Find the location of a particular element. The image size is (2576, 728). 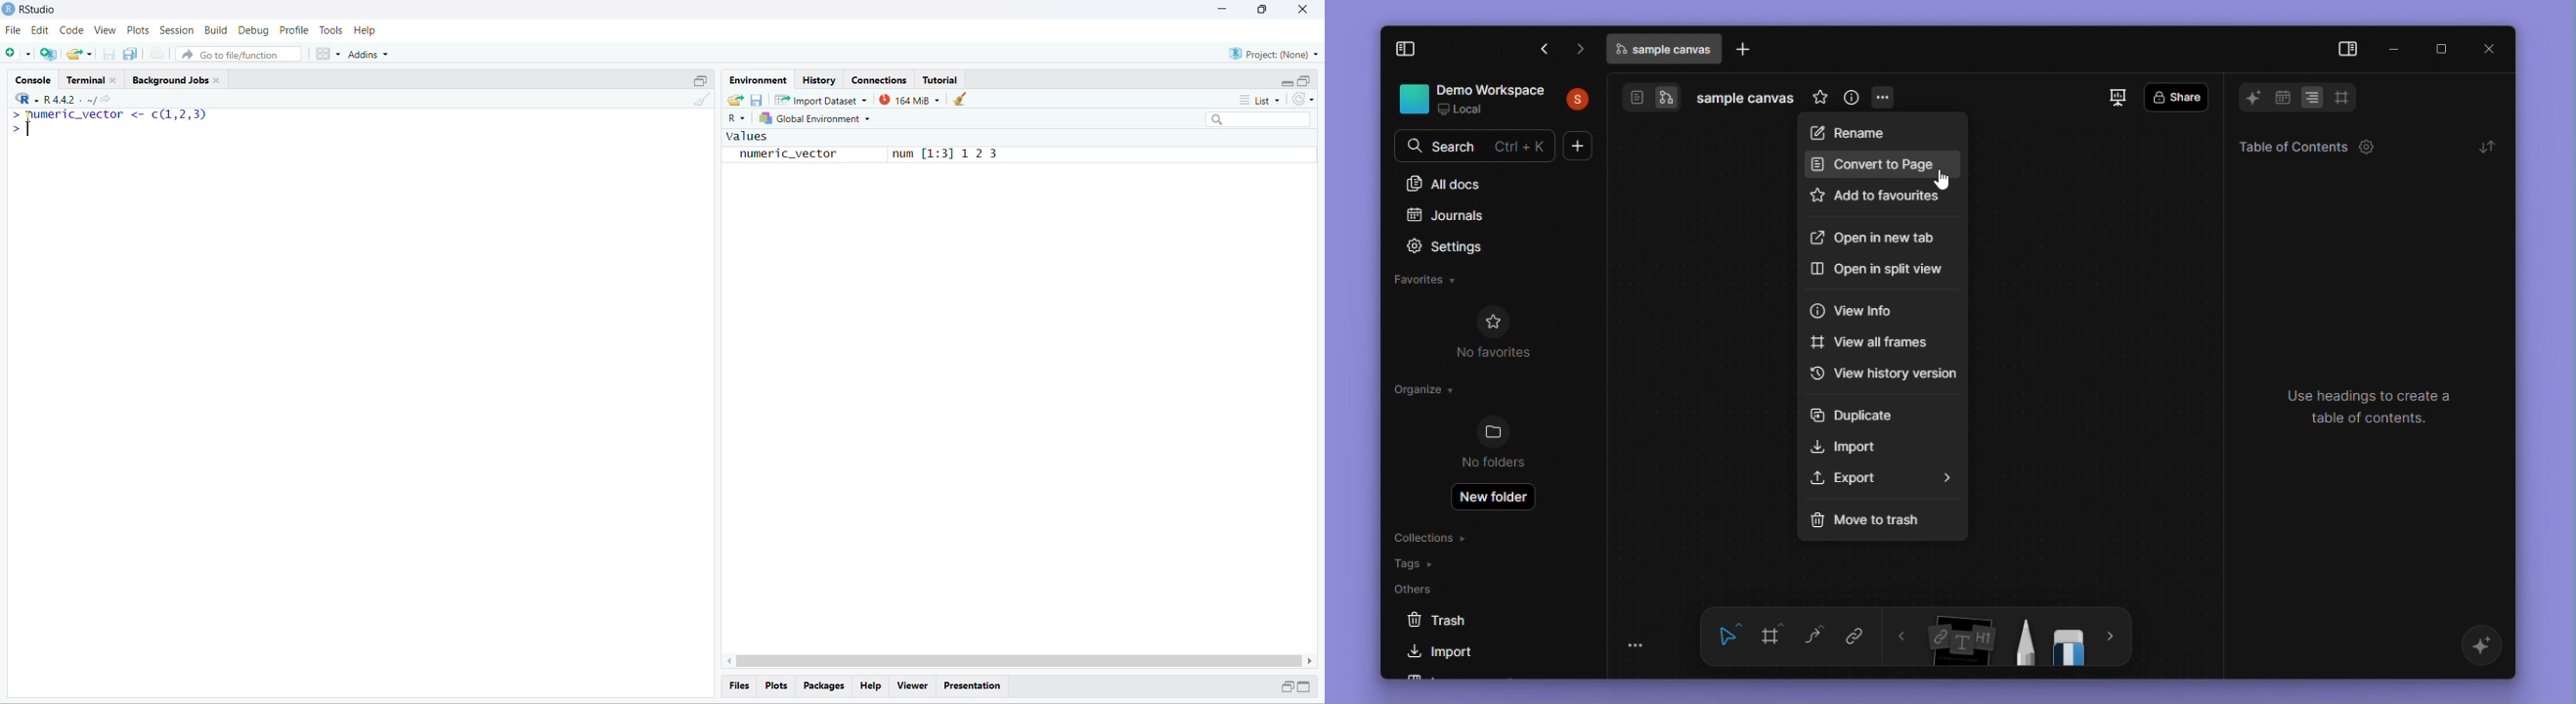

maximize is located at coordinates (1304, 81).